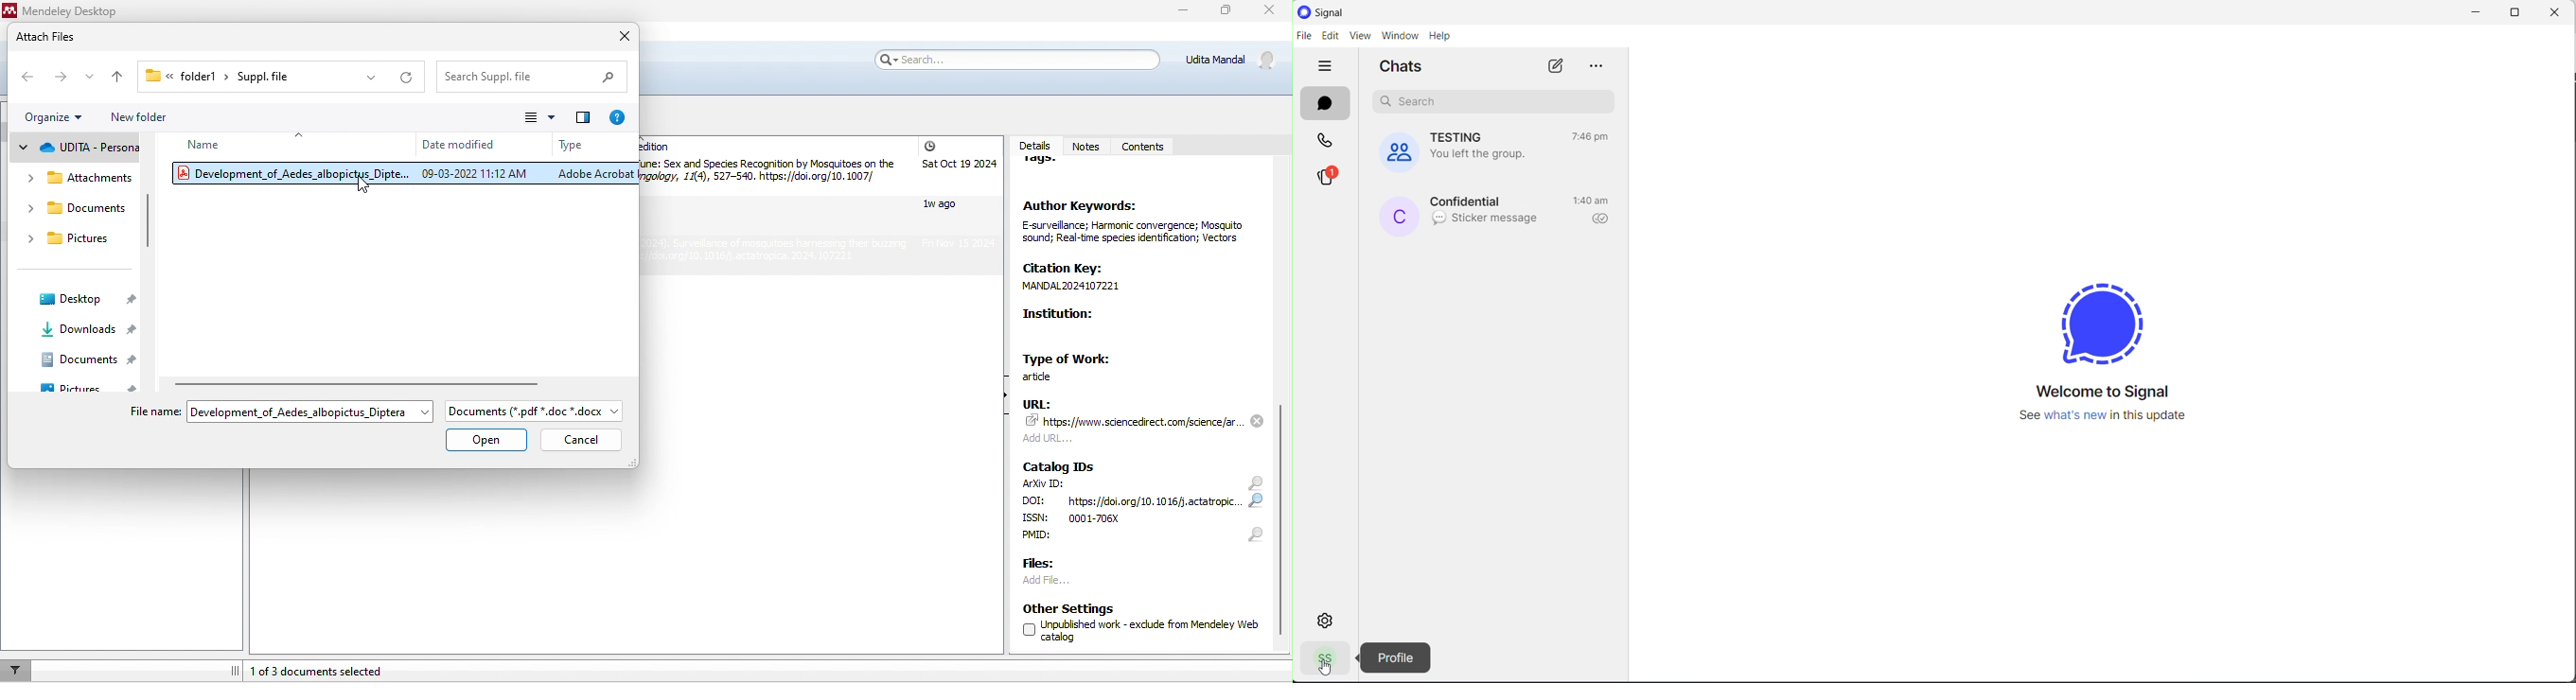 Image resolution: width=2576 pixels, height=700 pixels. Describe the element at coordinates (1045, 562) in the screenshot. I see `files` at that location.